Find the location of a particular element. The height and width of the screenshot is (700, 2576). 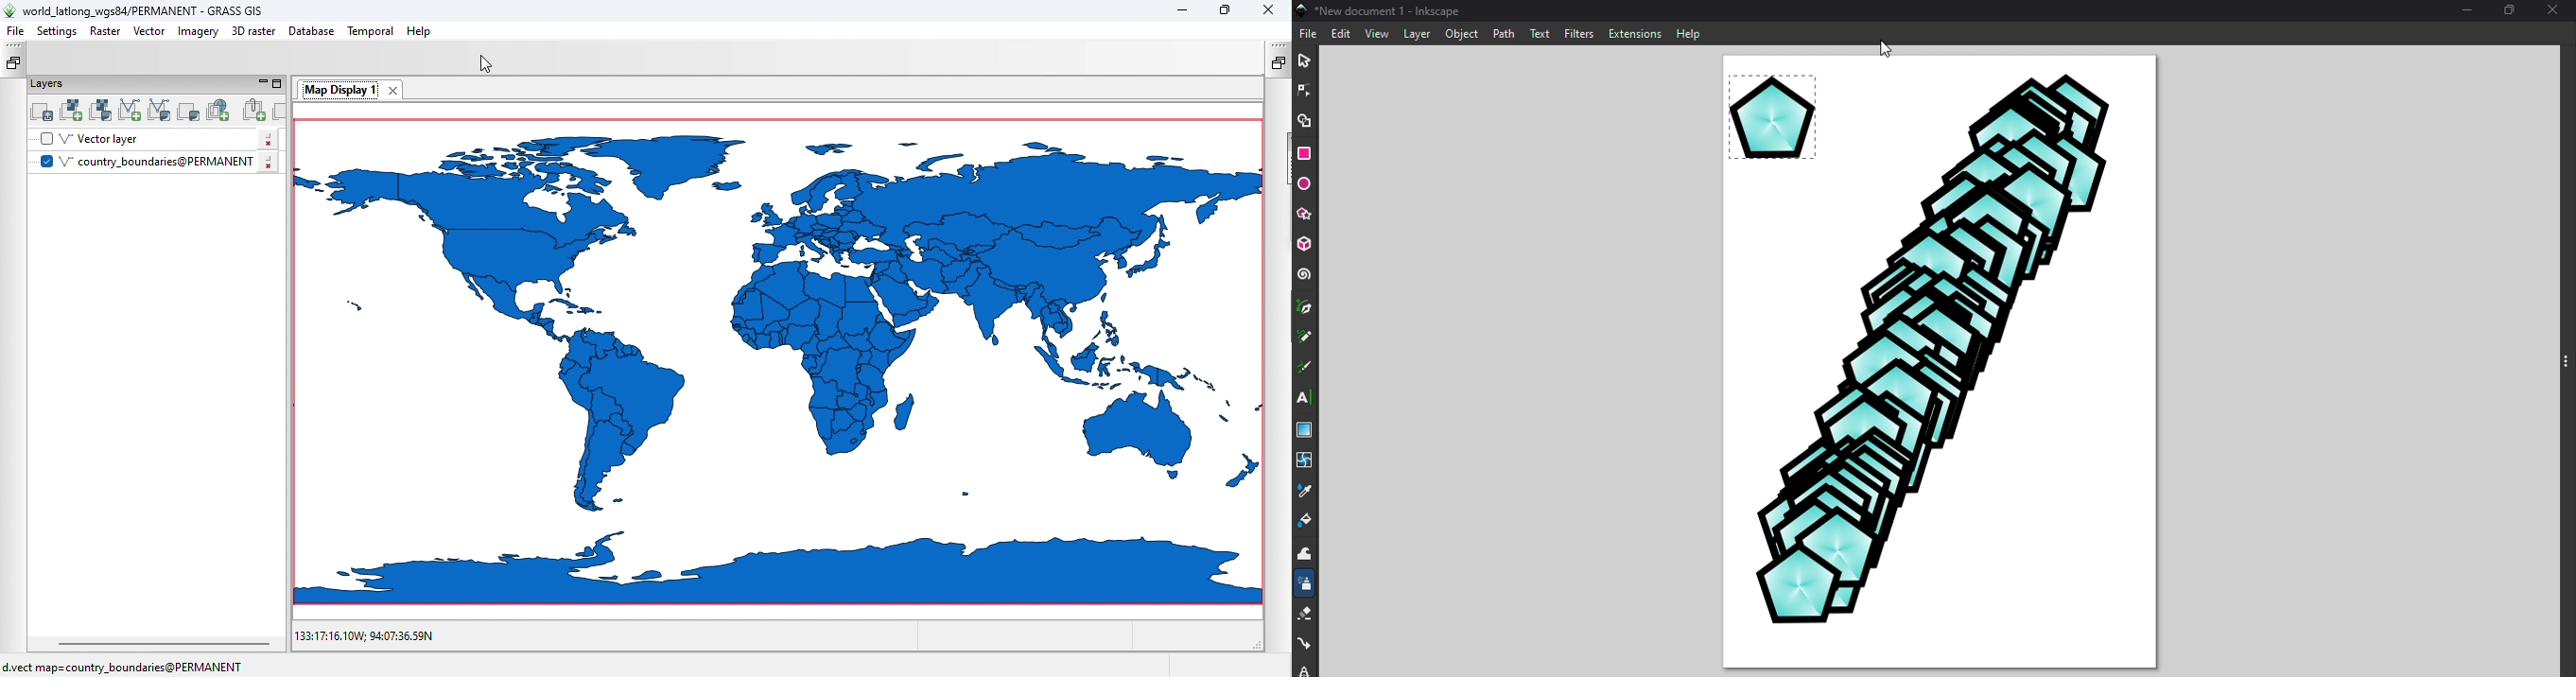

Mesh tool is located at coordinates (1307, 460).